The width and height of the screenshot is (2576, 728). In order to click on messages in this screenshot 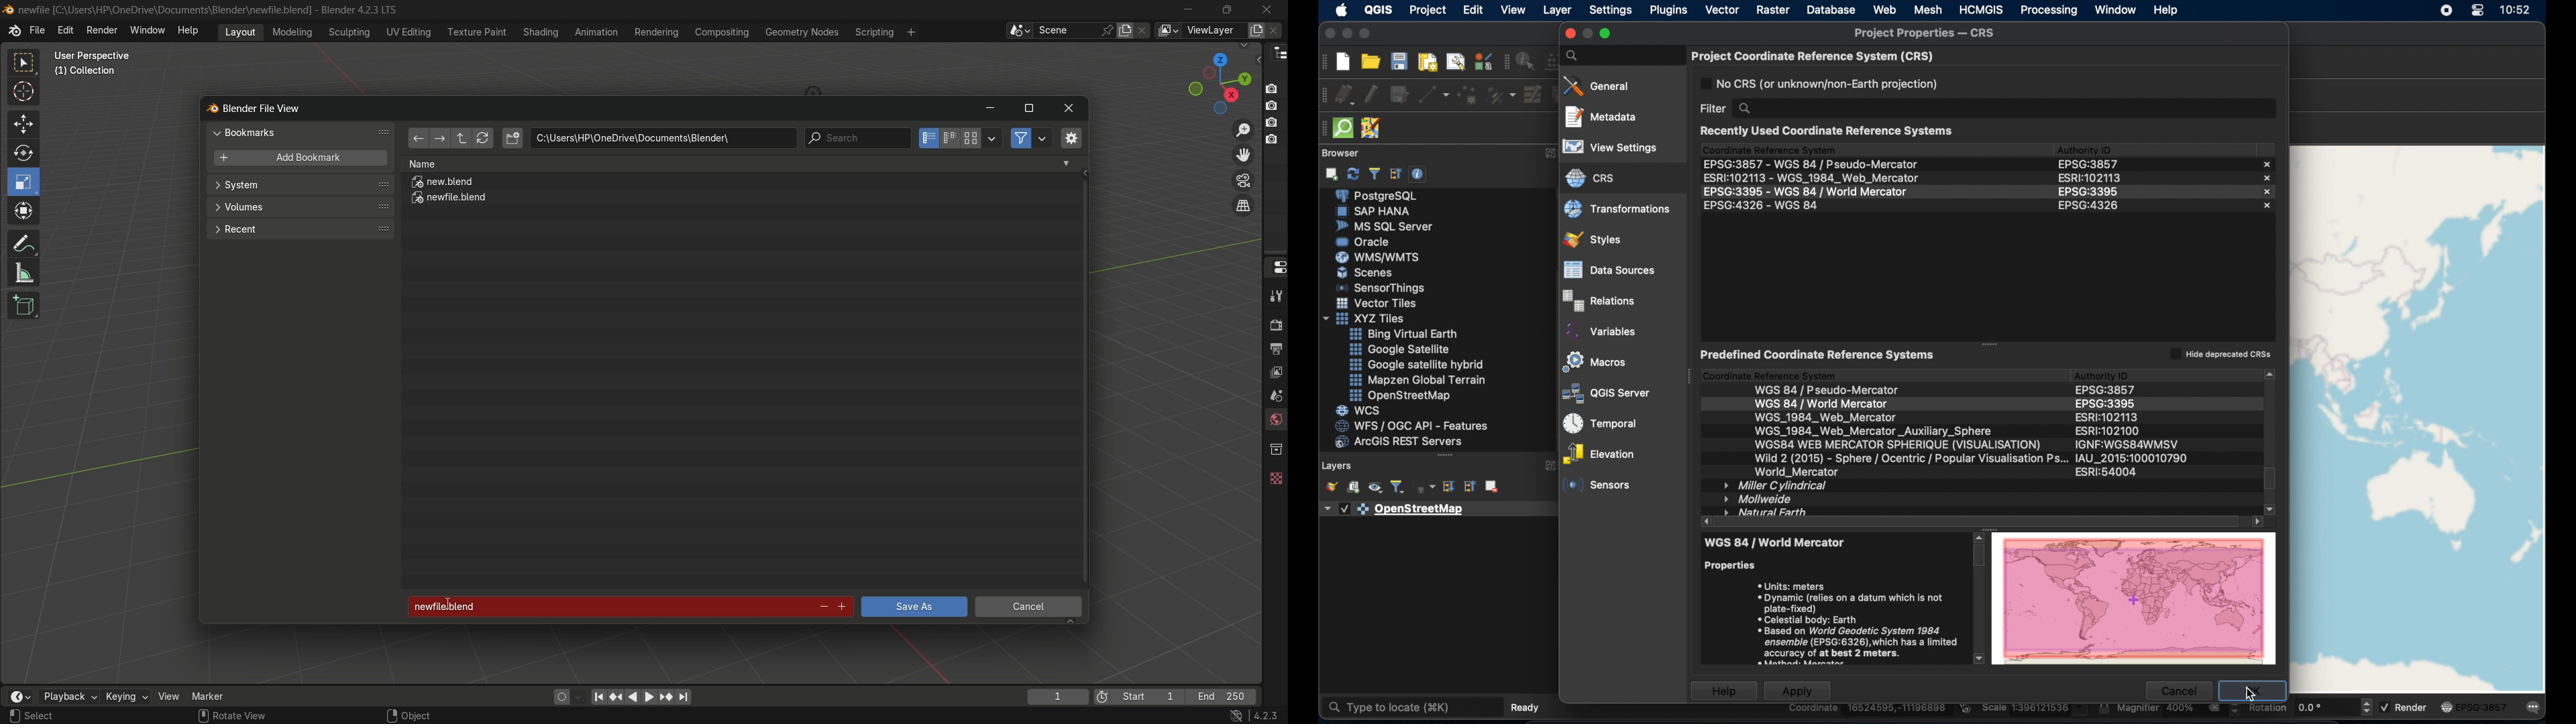, I will do `click(2536, 708)`.